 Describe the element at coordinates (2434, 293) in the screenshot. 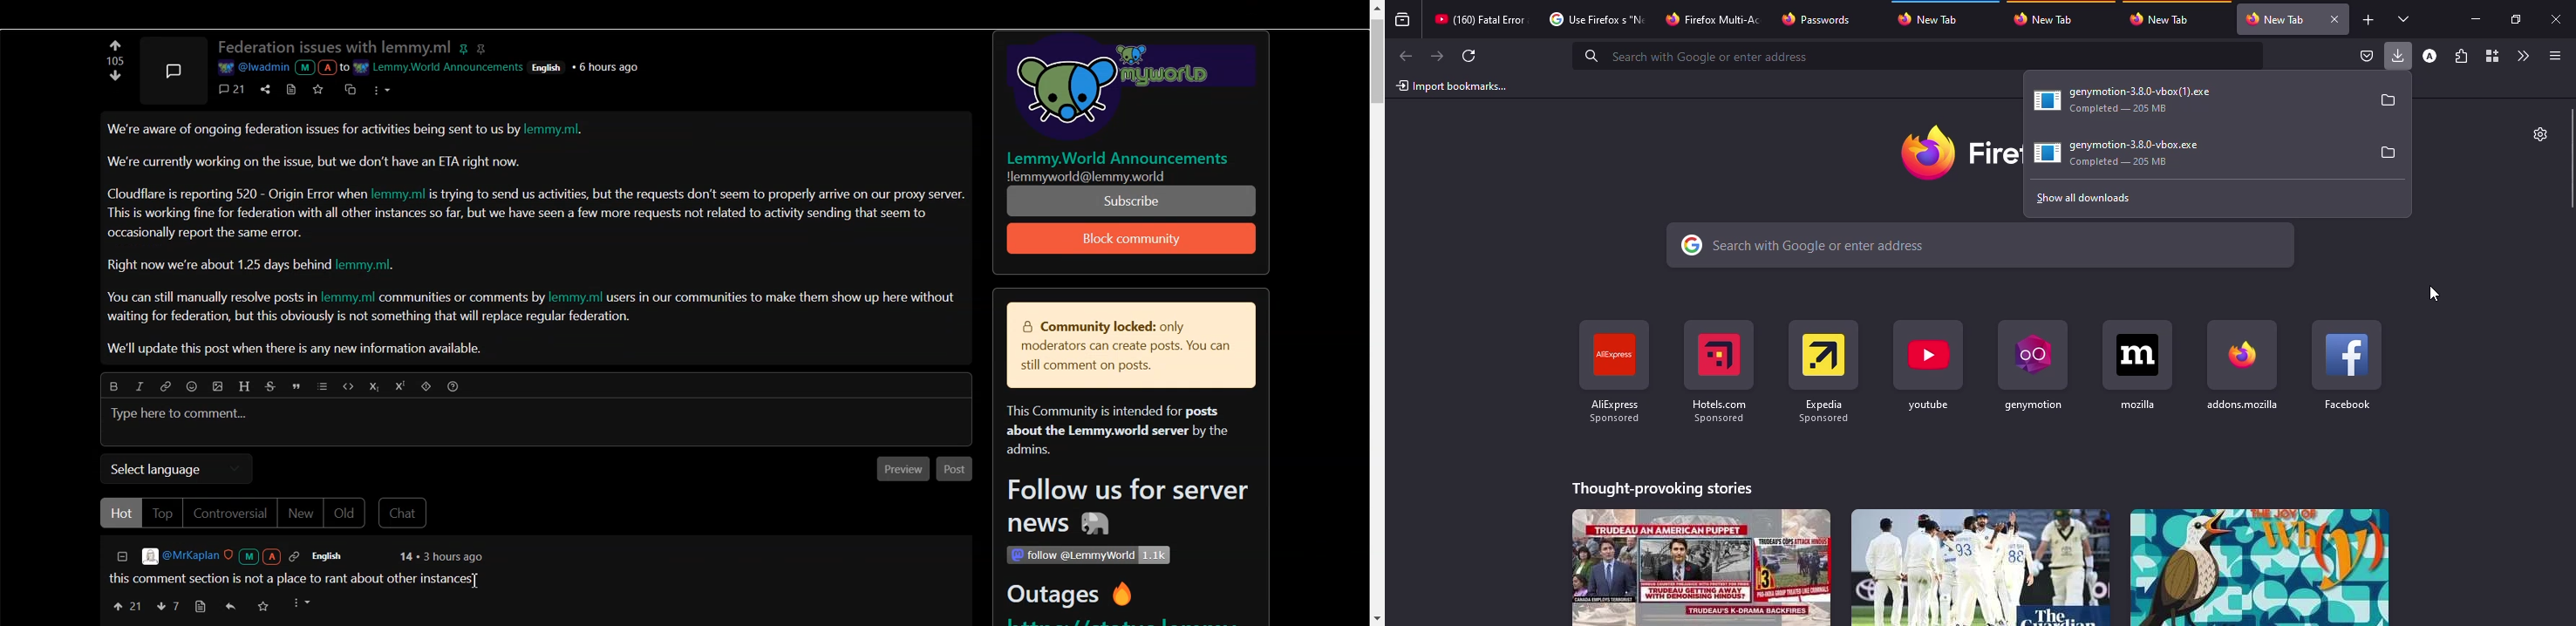

I see `cursor` at that location.